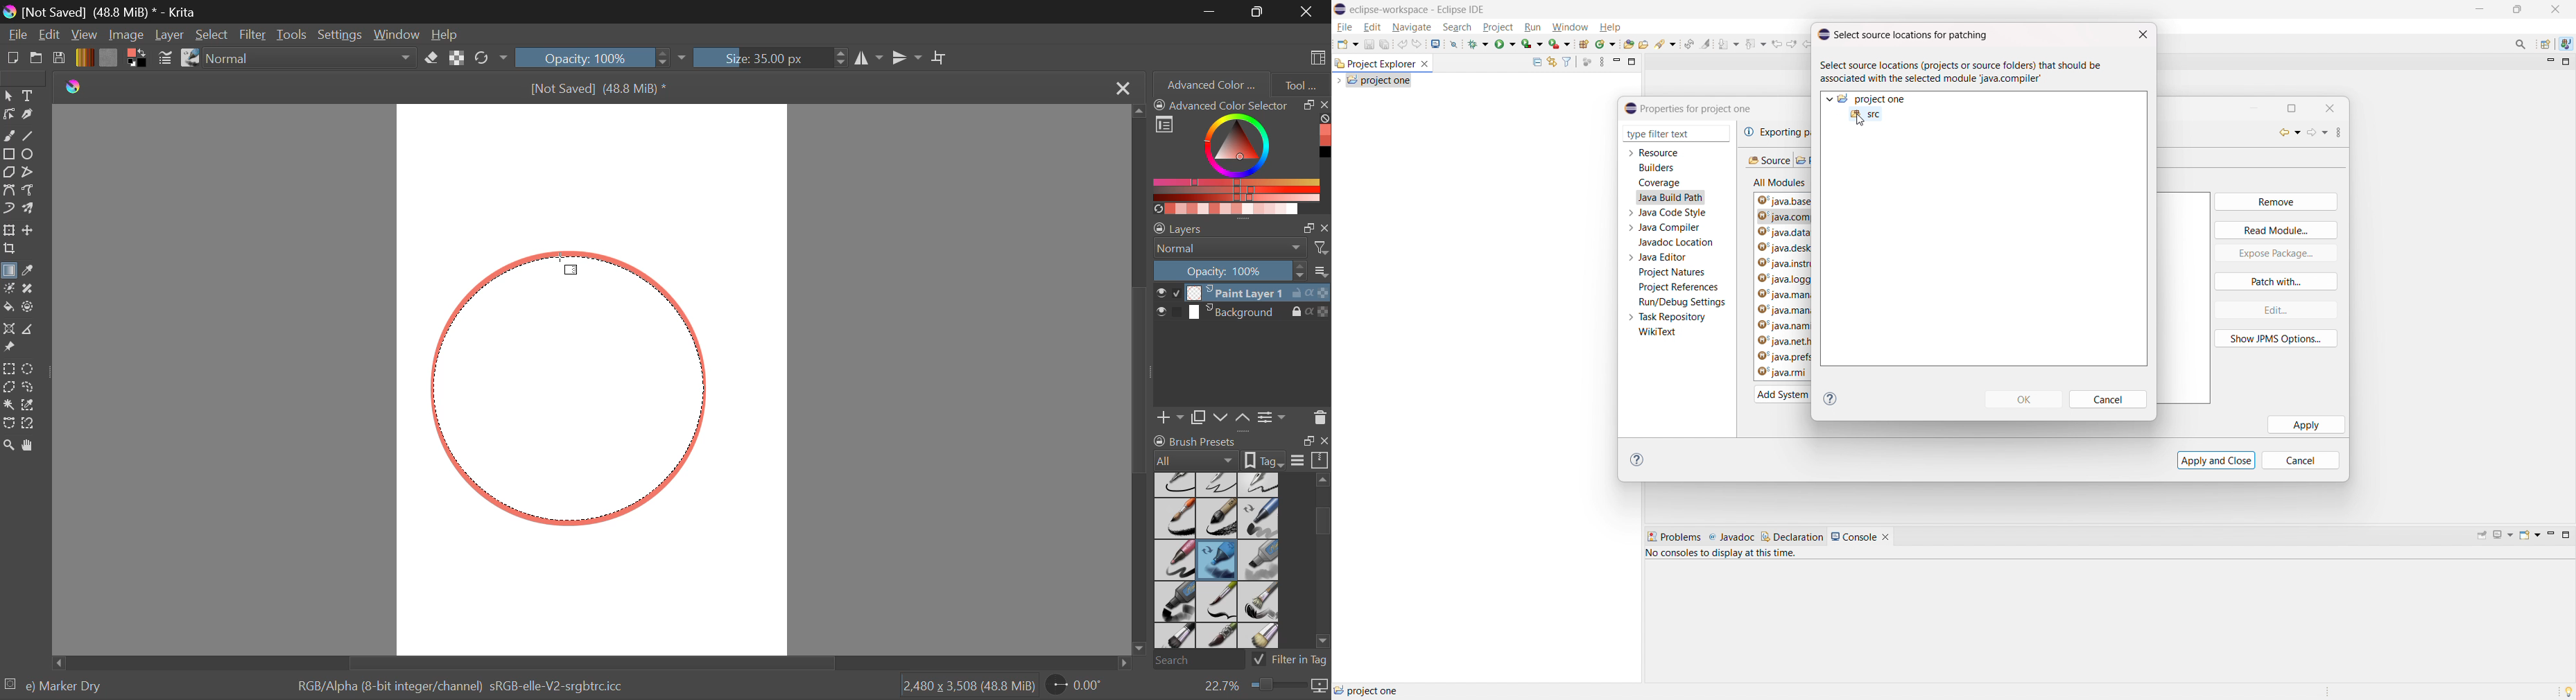  What do you see at coordinates (2504, 535) in the screenshot?
I see `display selected console` at bounding box center [2504, 535].